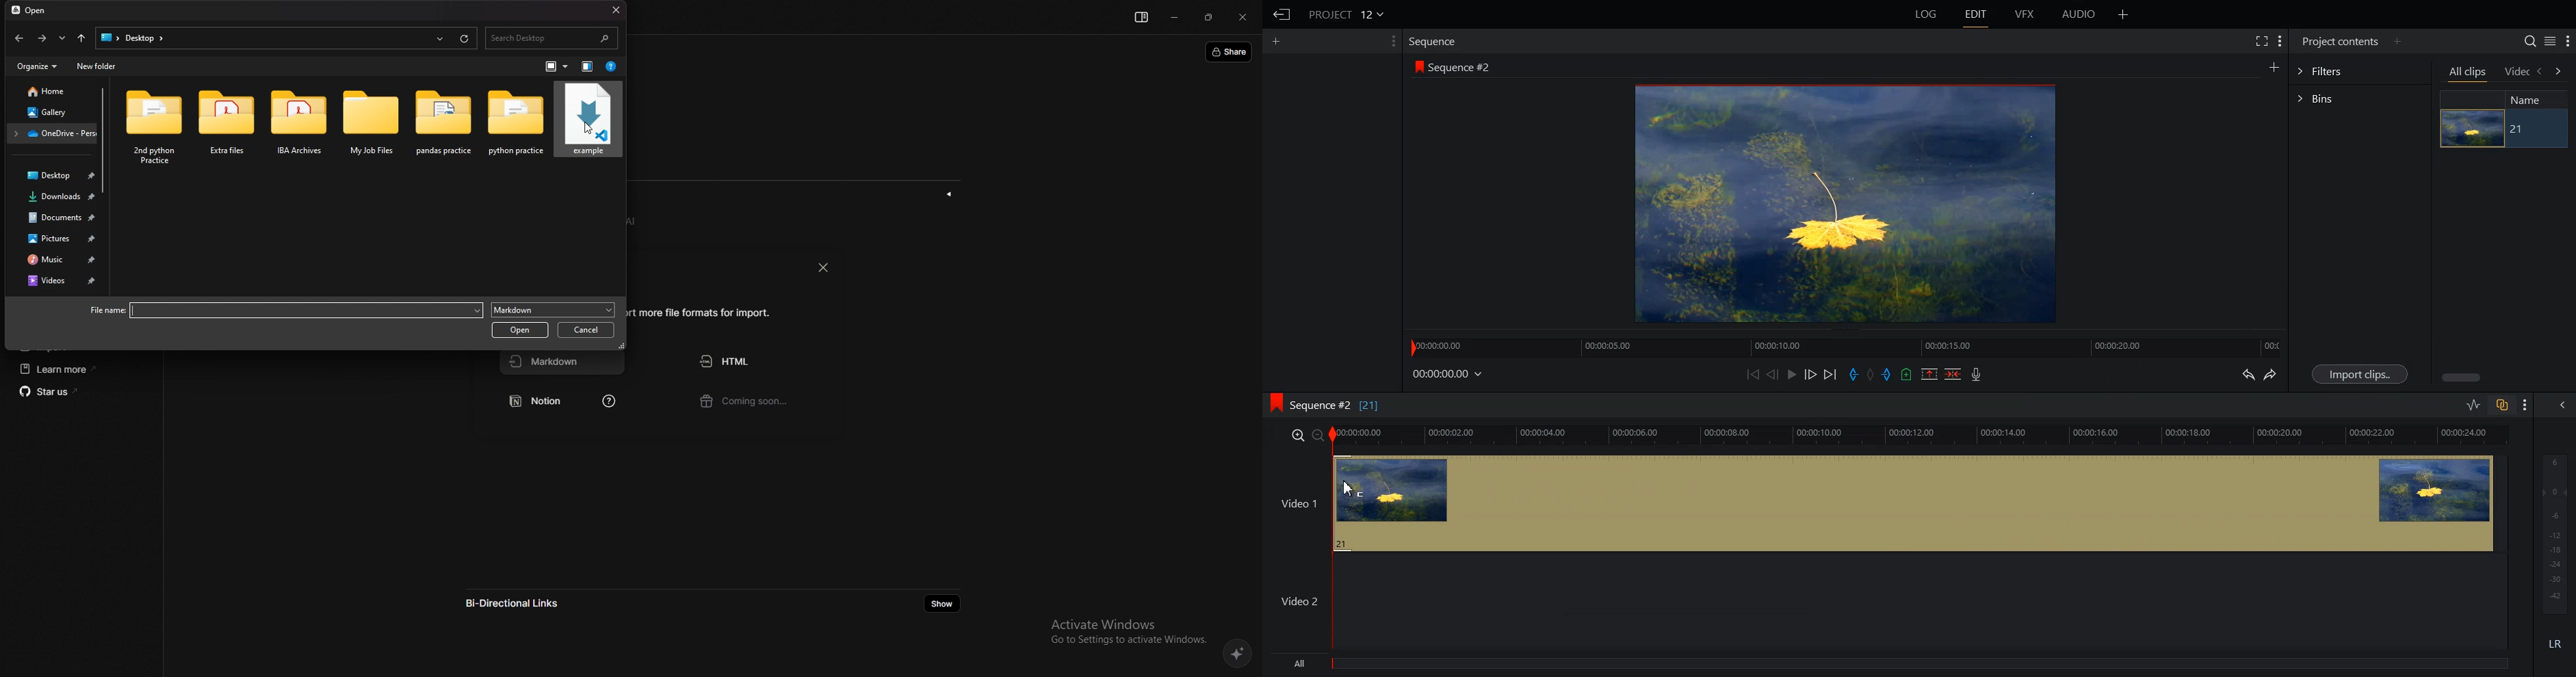 This screenshot has width=2576, height=700. Describe the element at coordinates (1907, 373) in the screenshot. I see `Add Cue in the current video` at that location.